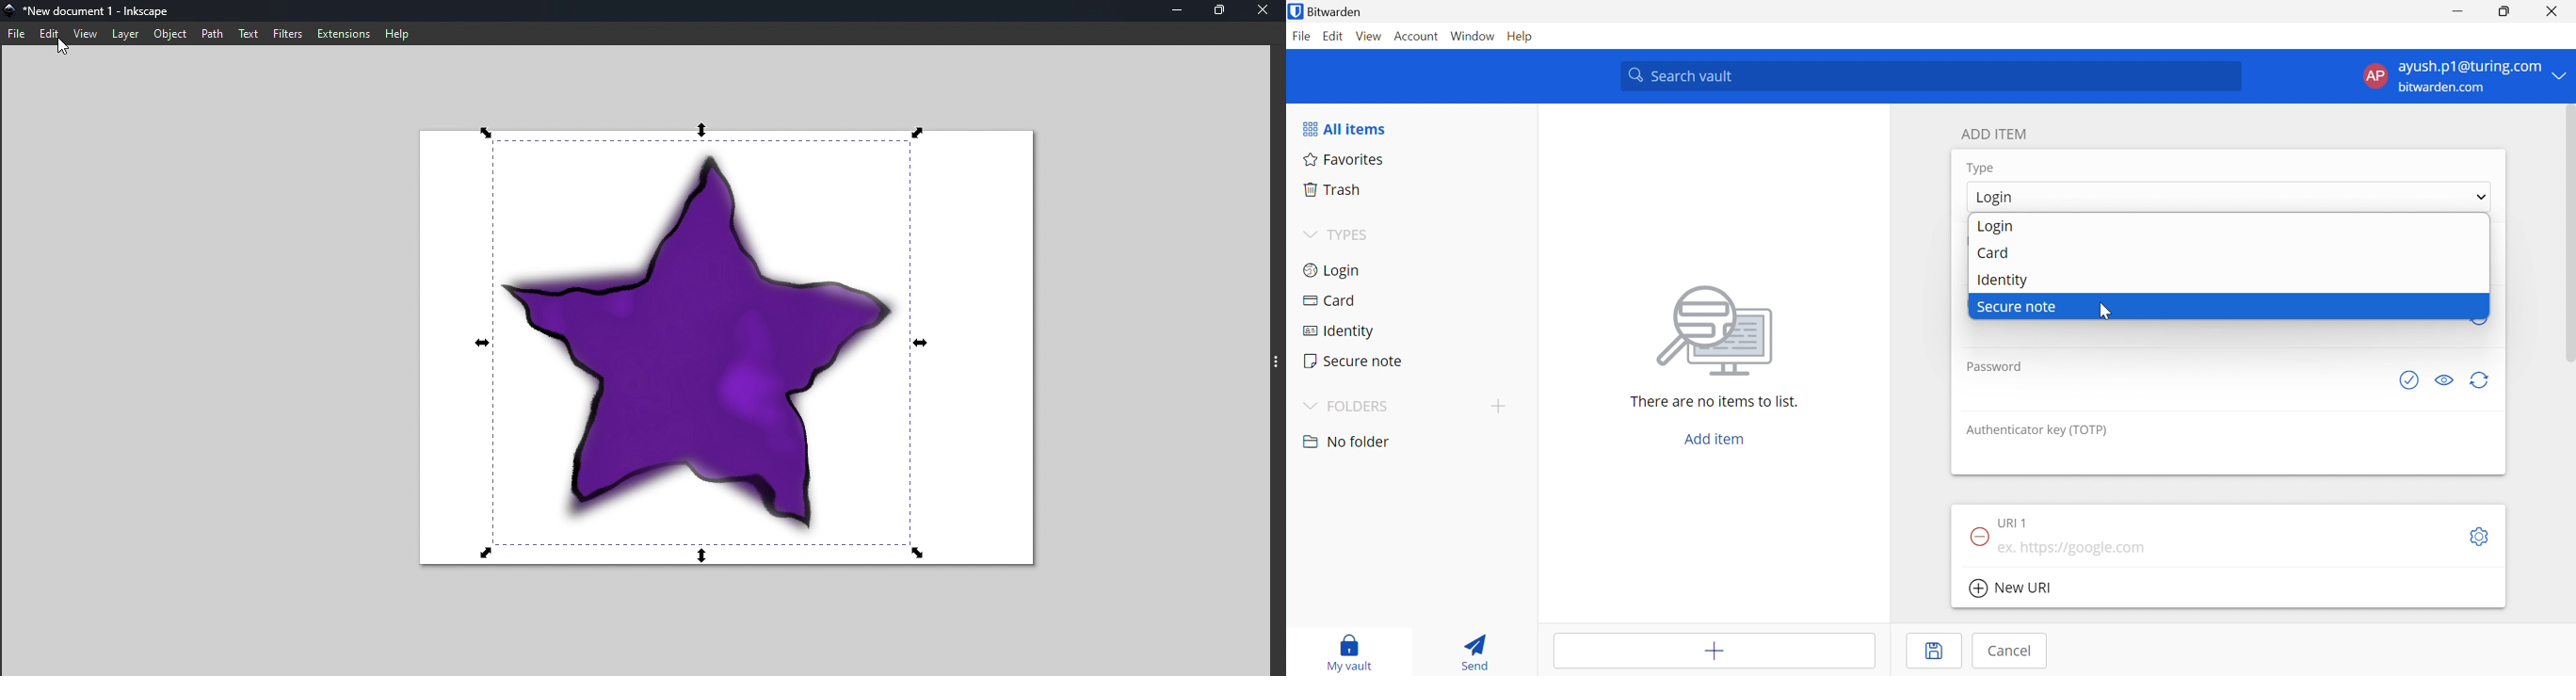 The width and height of the screenshot is (2576, 700). Describe the element at coordinates (2410, 380) in the screenshot. I see `Check if password has been exposed` at that location.